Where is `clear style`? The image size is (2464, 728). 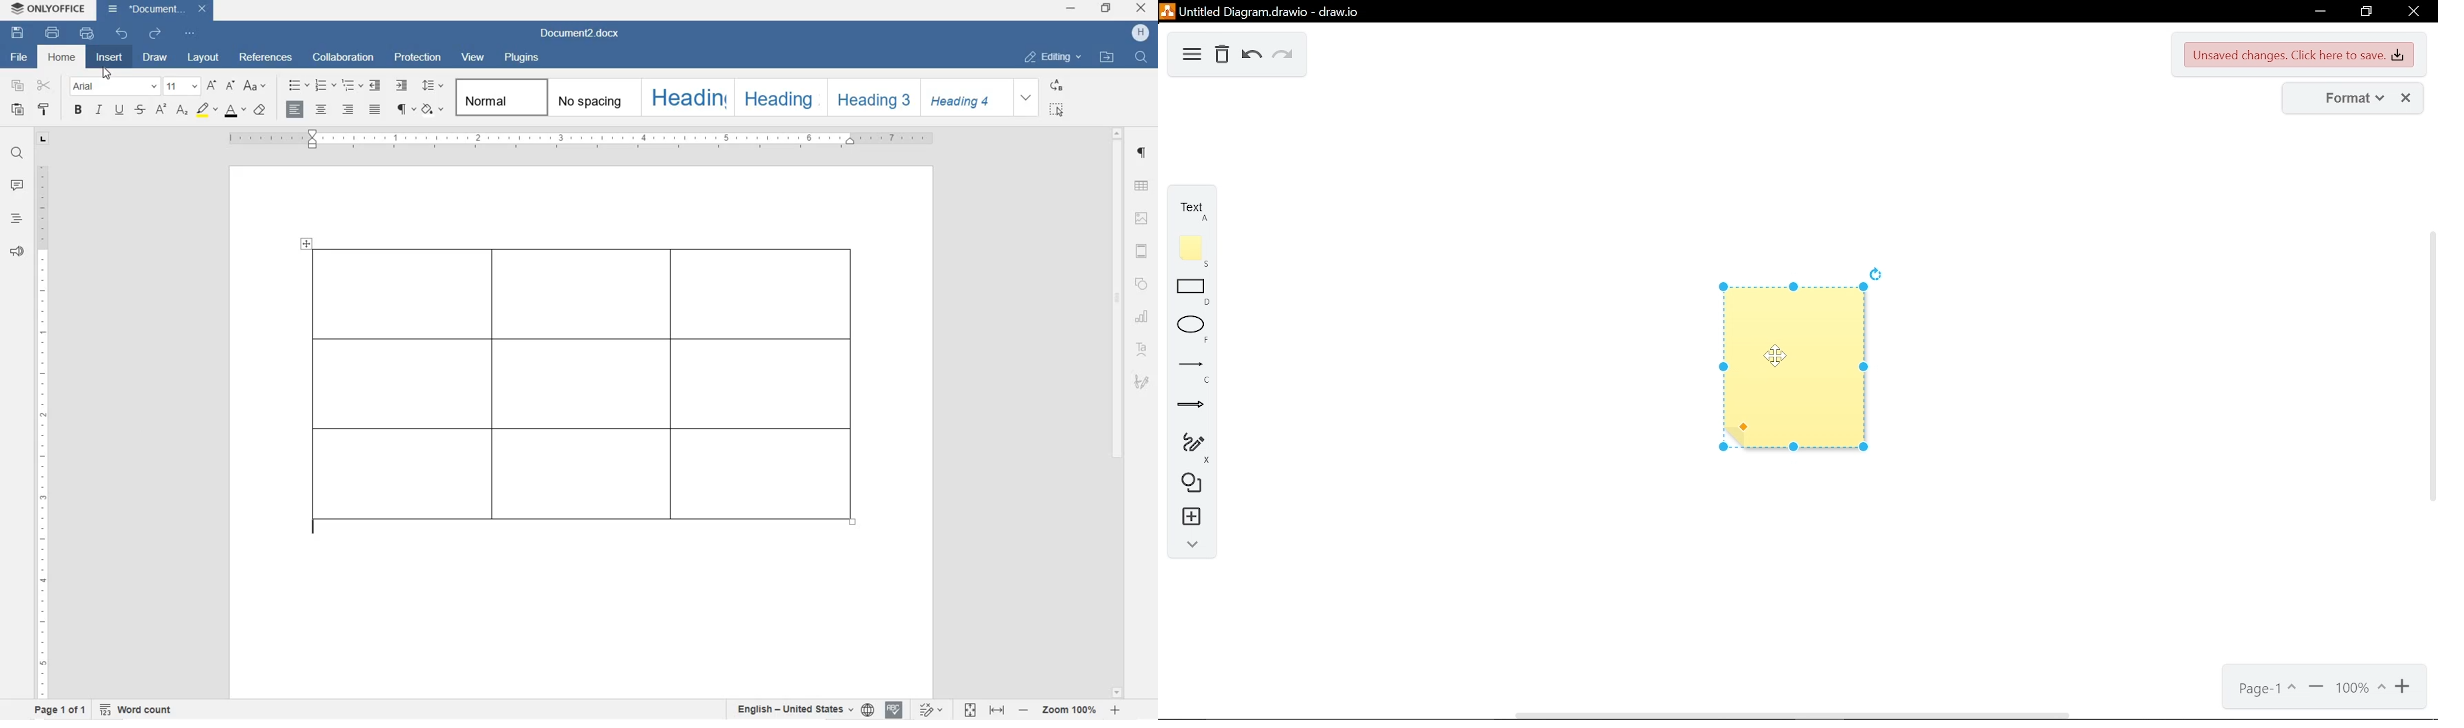 clear style is located at coordinates (261, 110).